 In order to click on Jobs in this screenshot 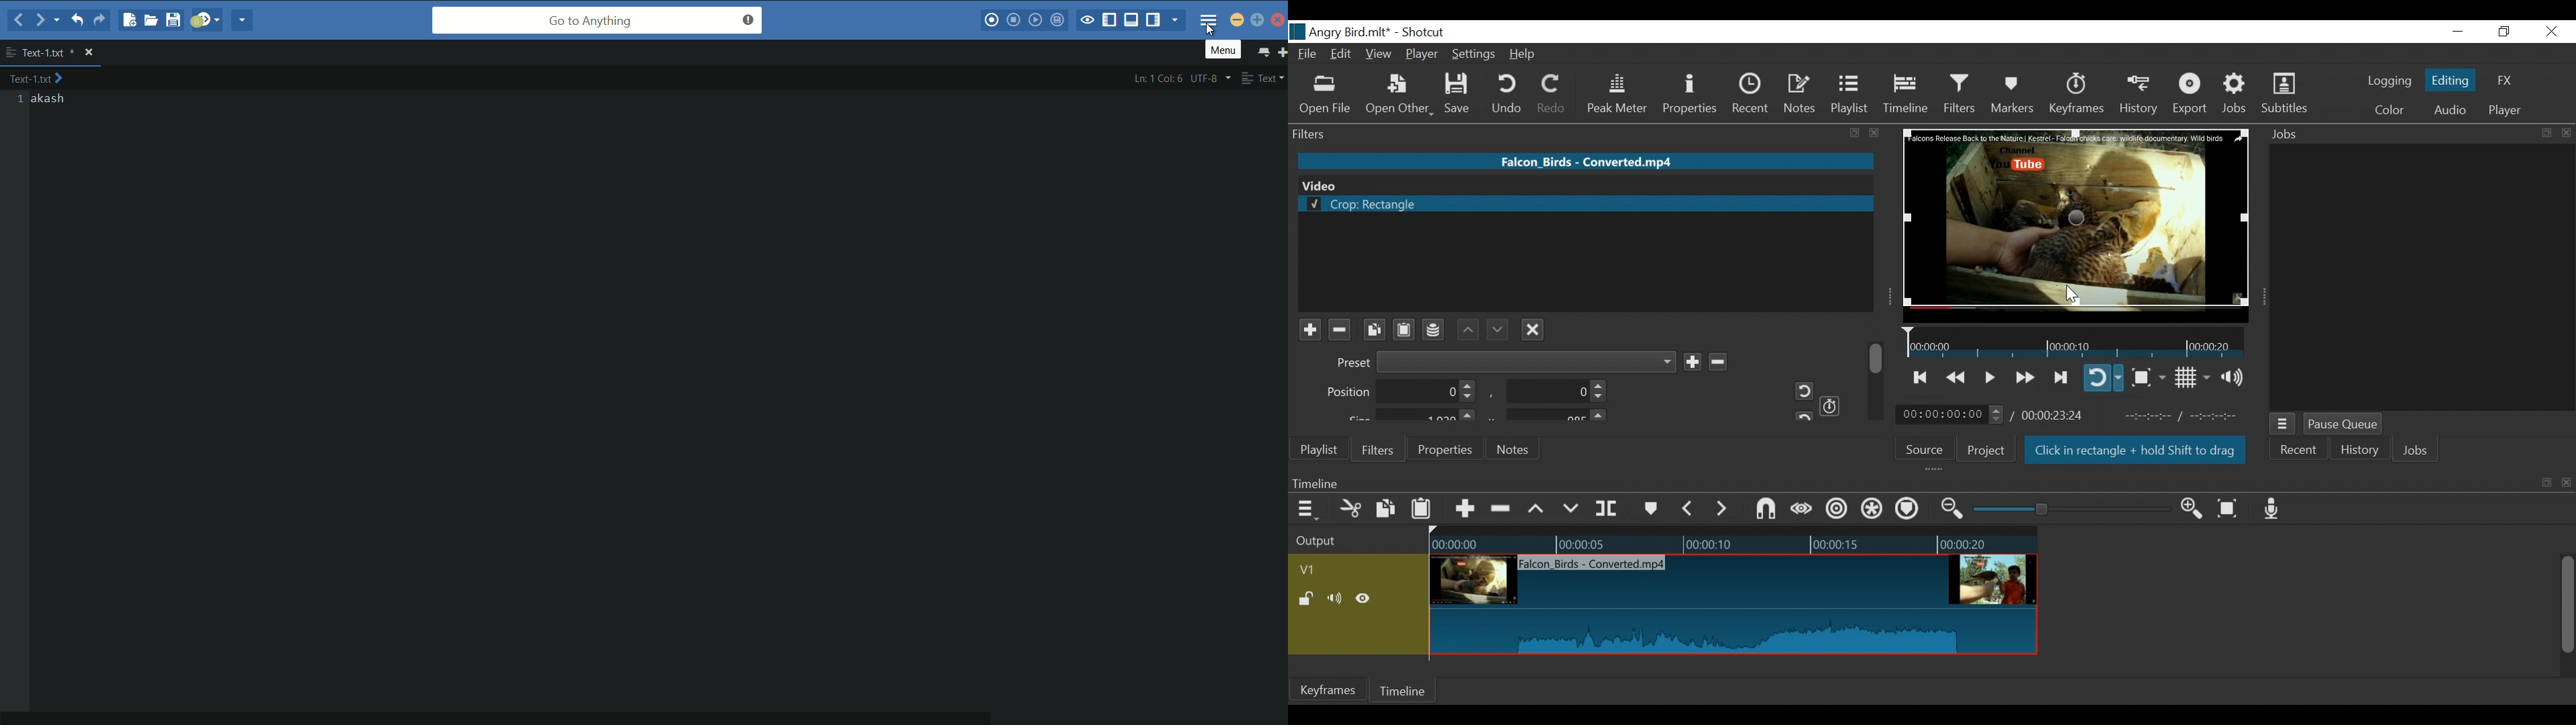, I will do `click(2235, 94)`.